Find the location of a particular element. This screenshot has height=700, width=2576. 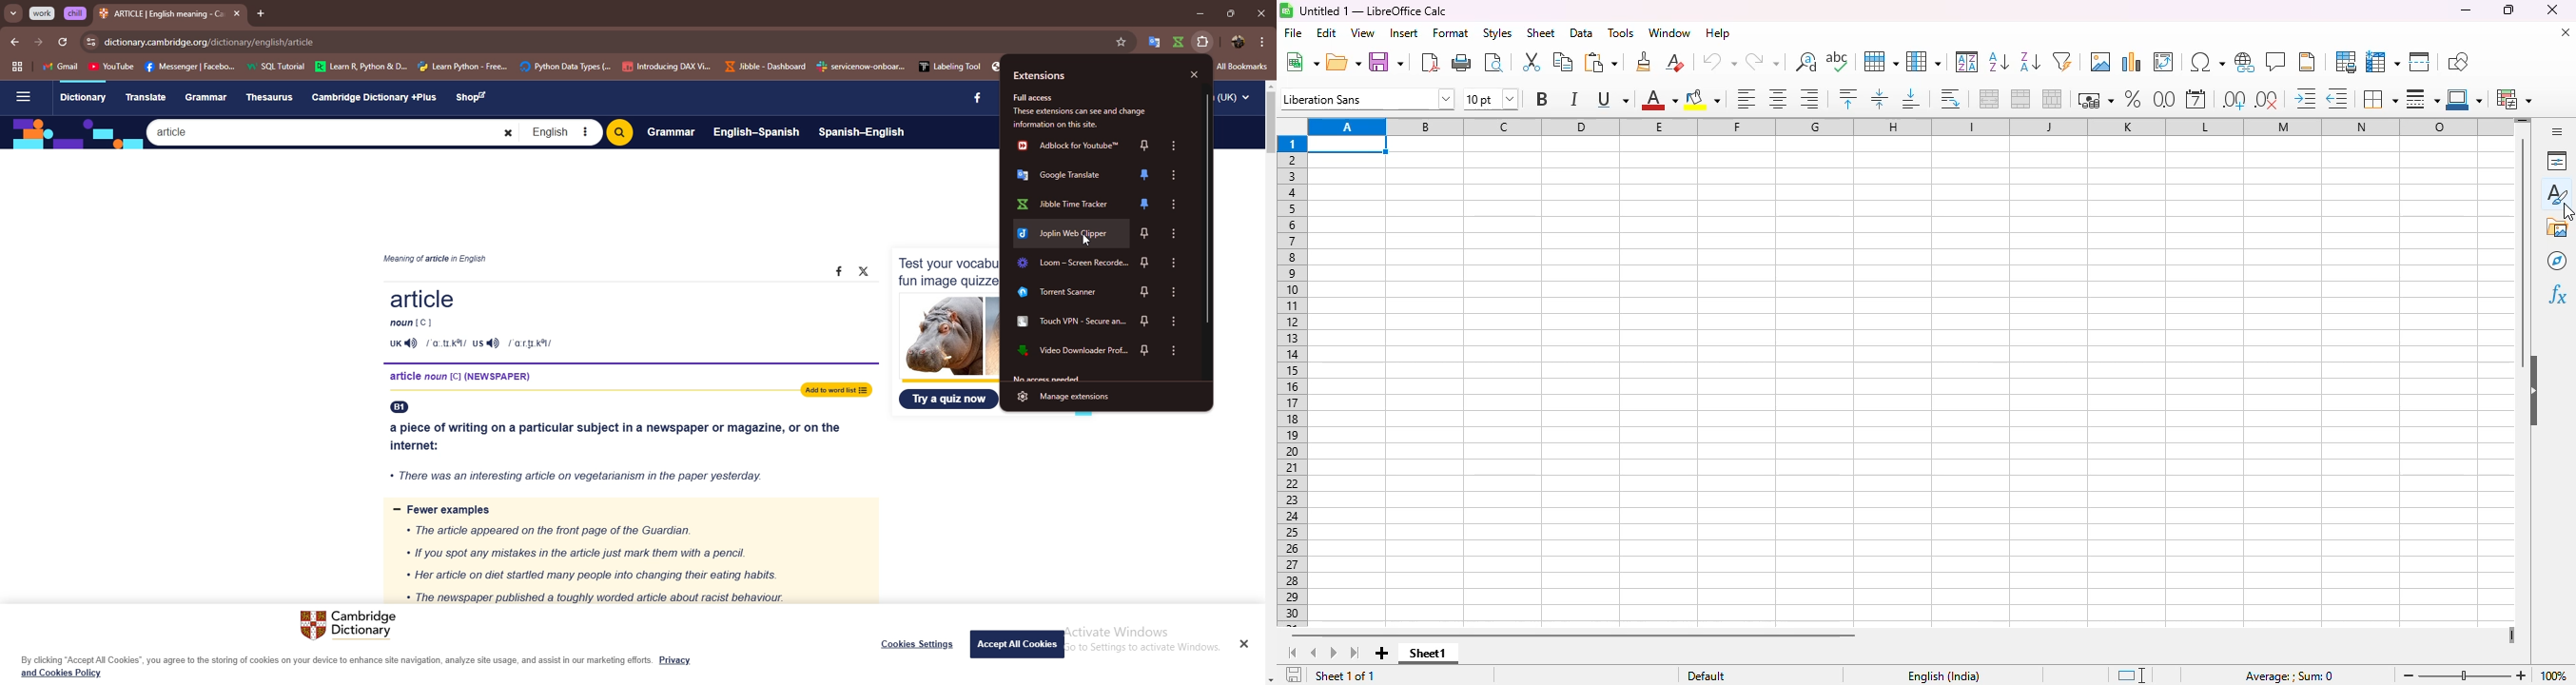

 Cambridge Dictionary is located at coordinates (352, 626).